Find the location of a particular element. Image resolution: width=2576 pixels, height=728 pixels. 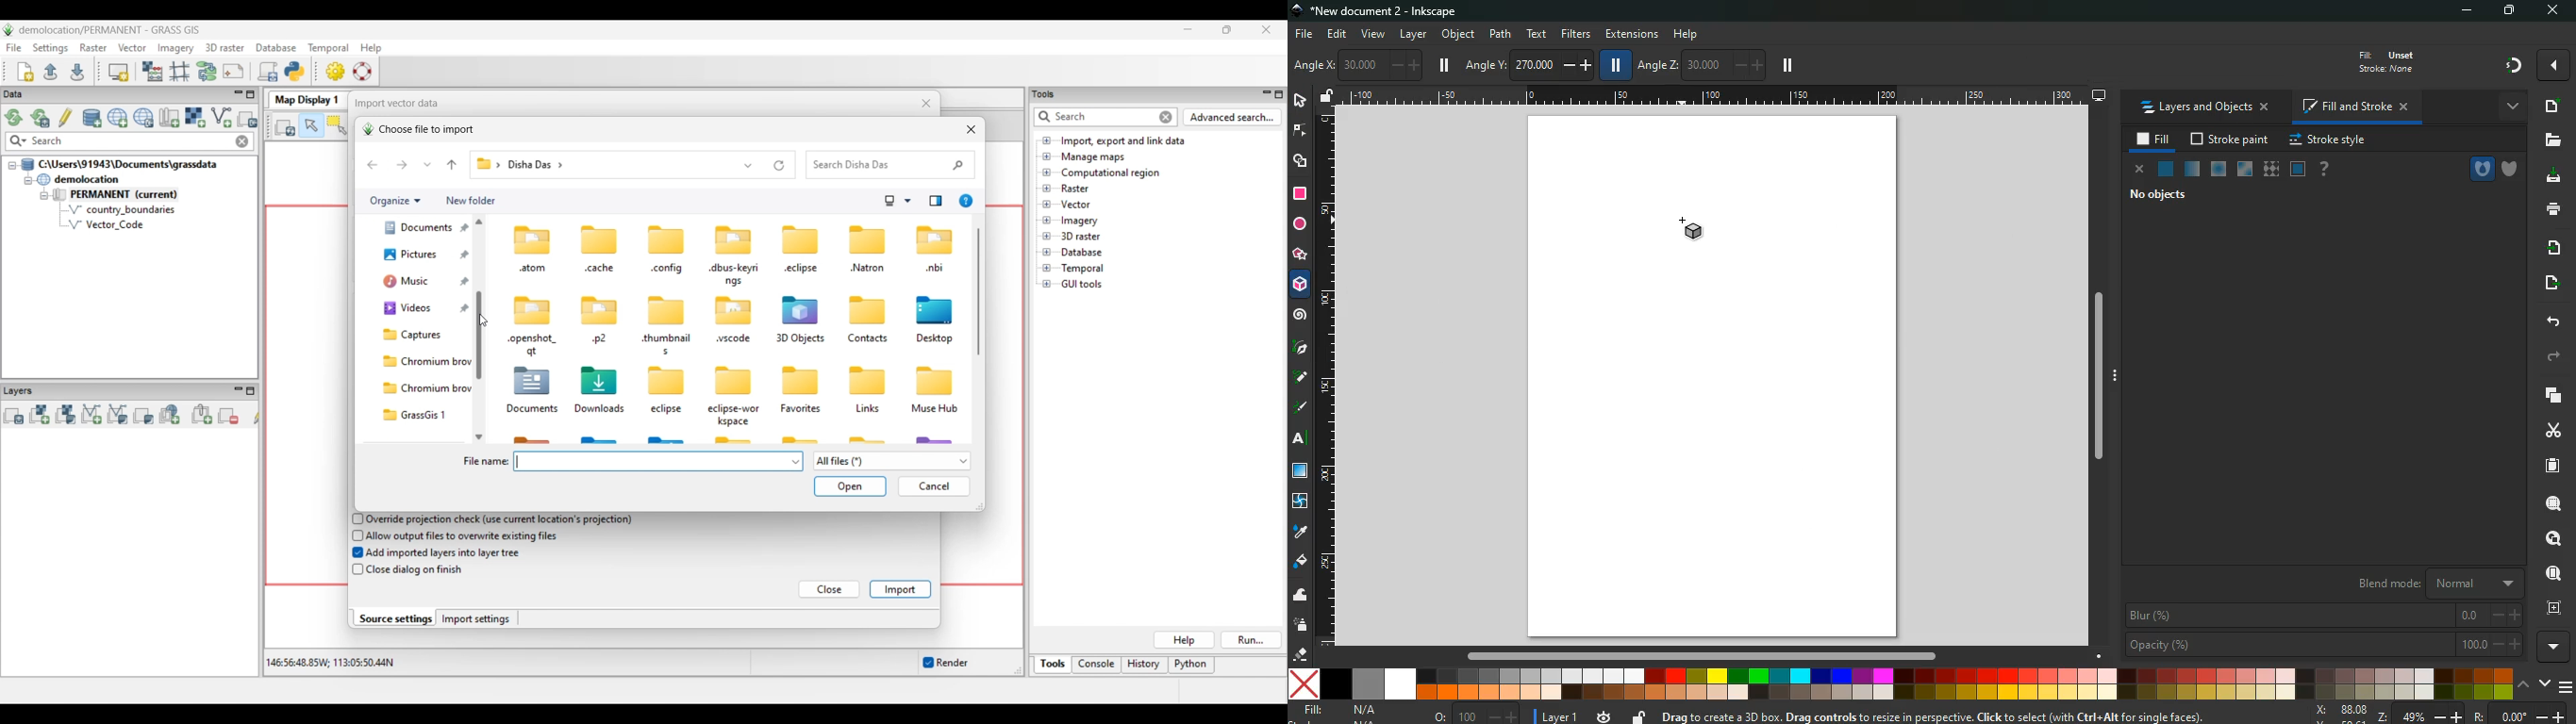

layers and objects is located at coordinates (2204, 108).